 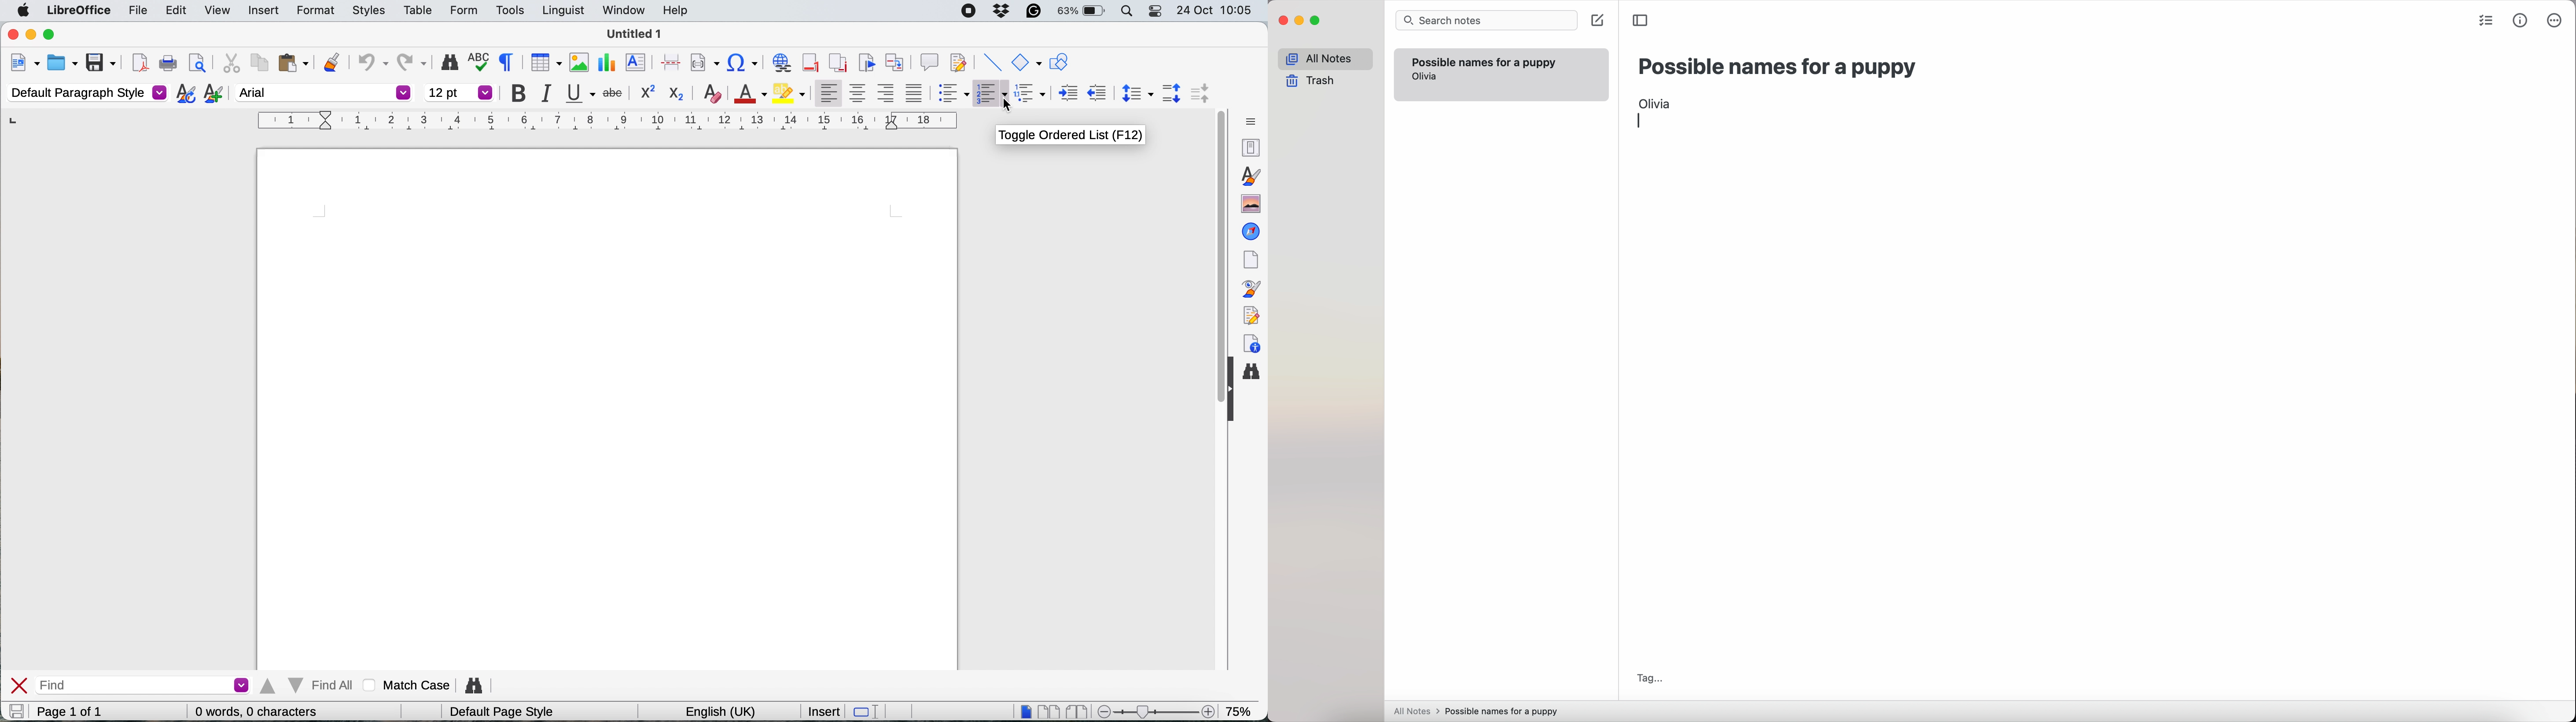 I want to click on check list, so click(x=2485, y=22).